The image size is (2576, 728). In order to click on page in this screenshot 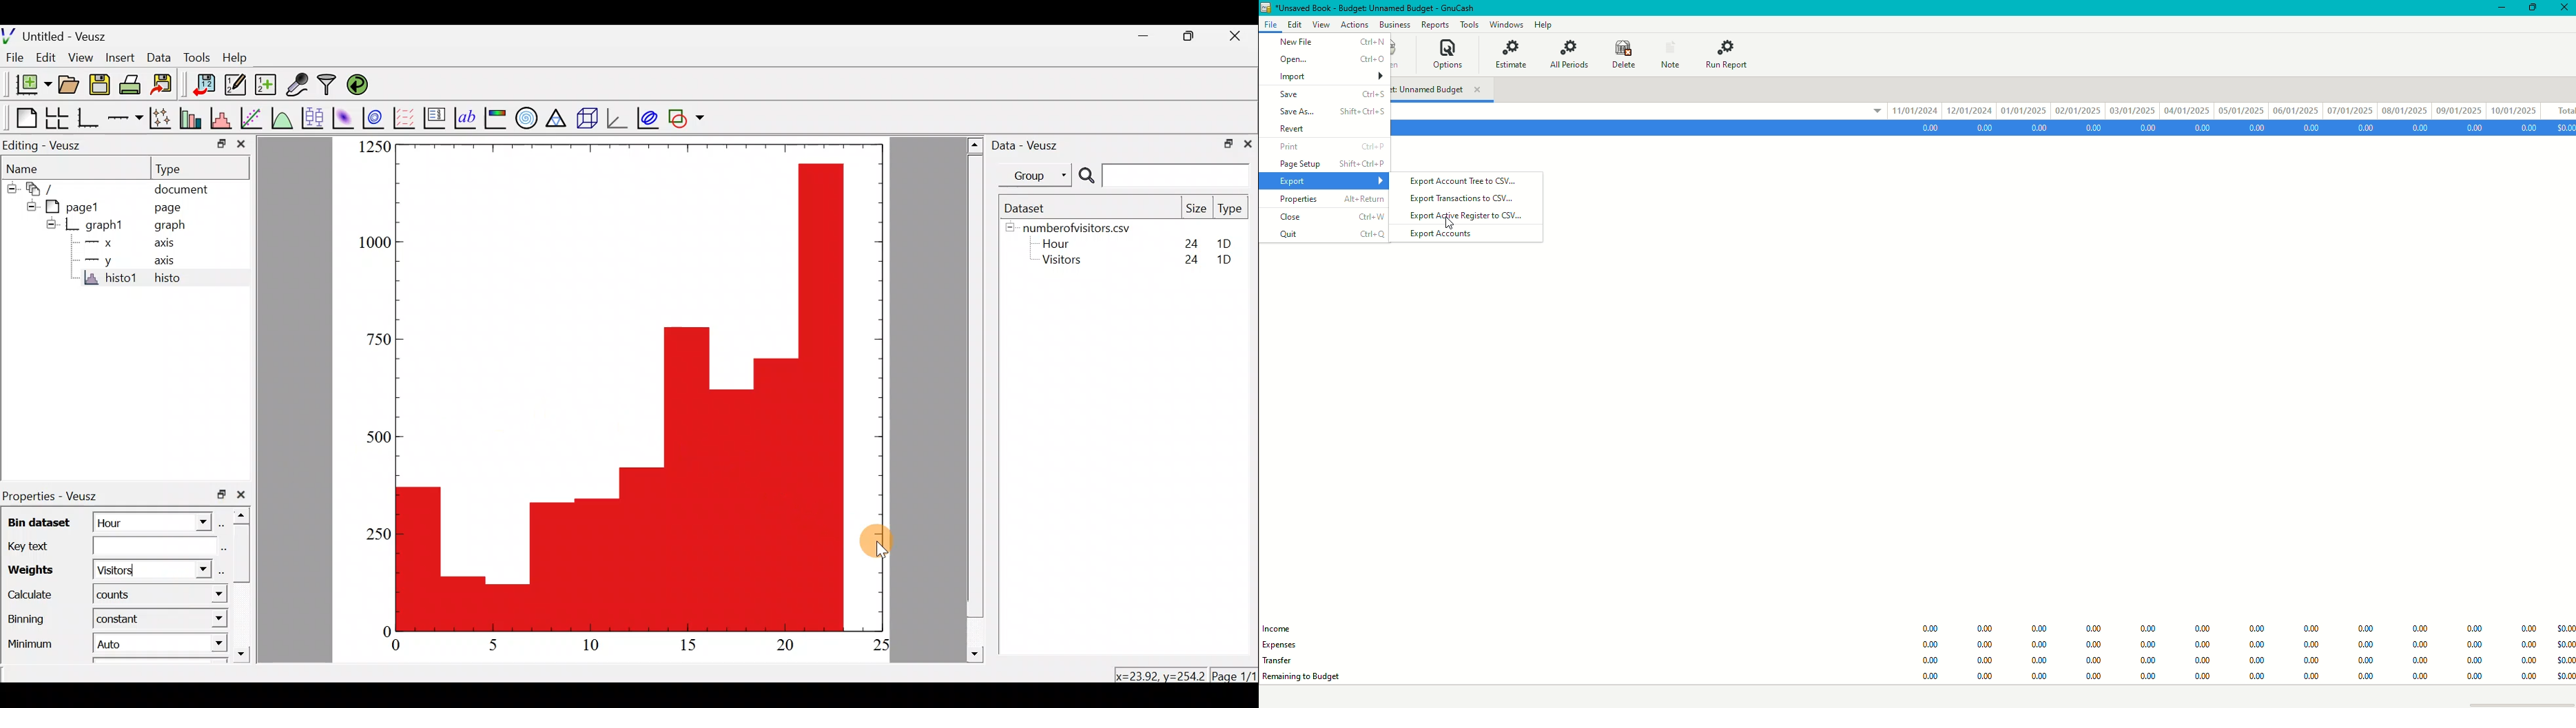, I will do `click(170, 208)`.